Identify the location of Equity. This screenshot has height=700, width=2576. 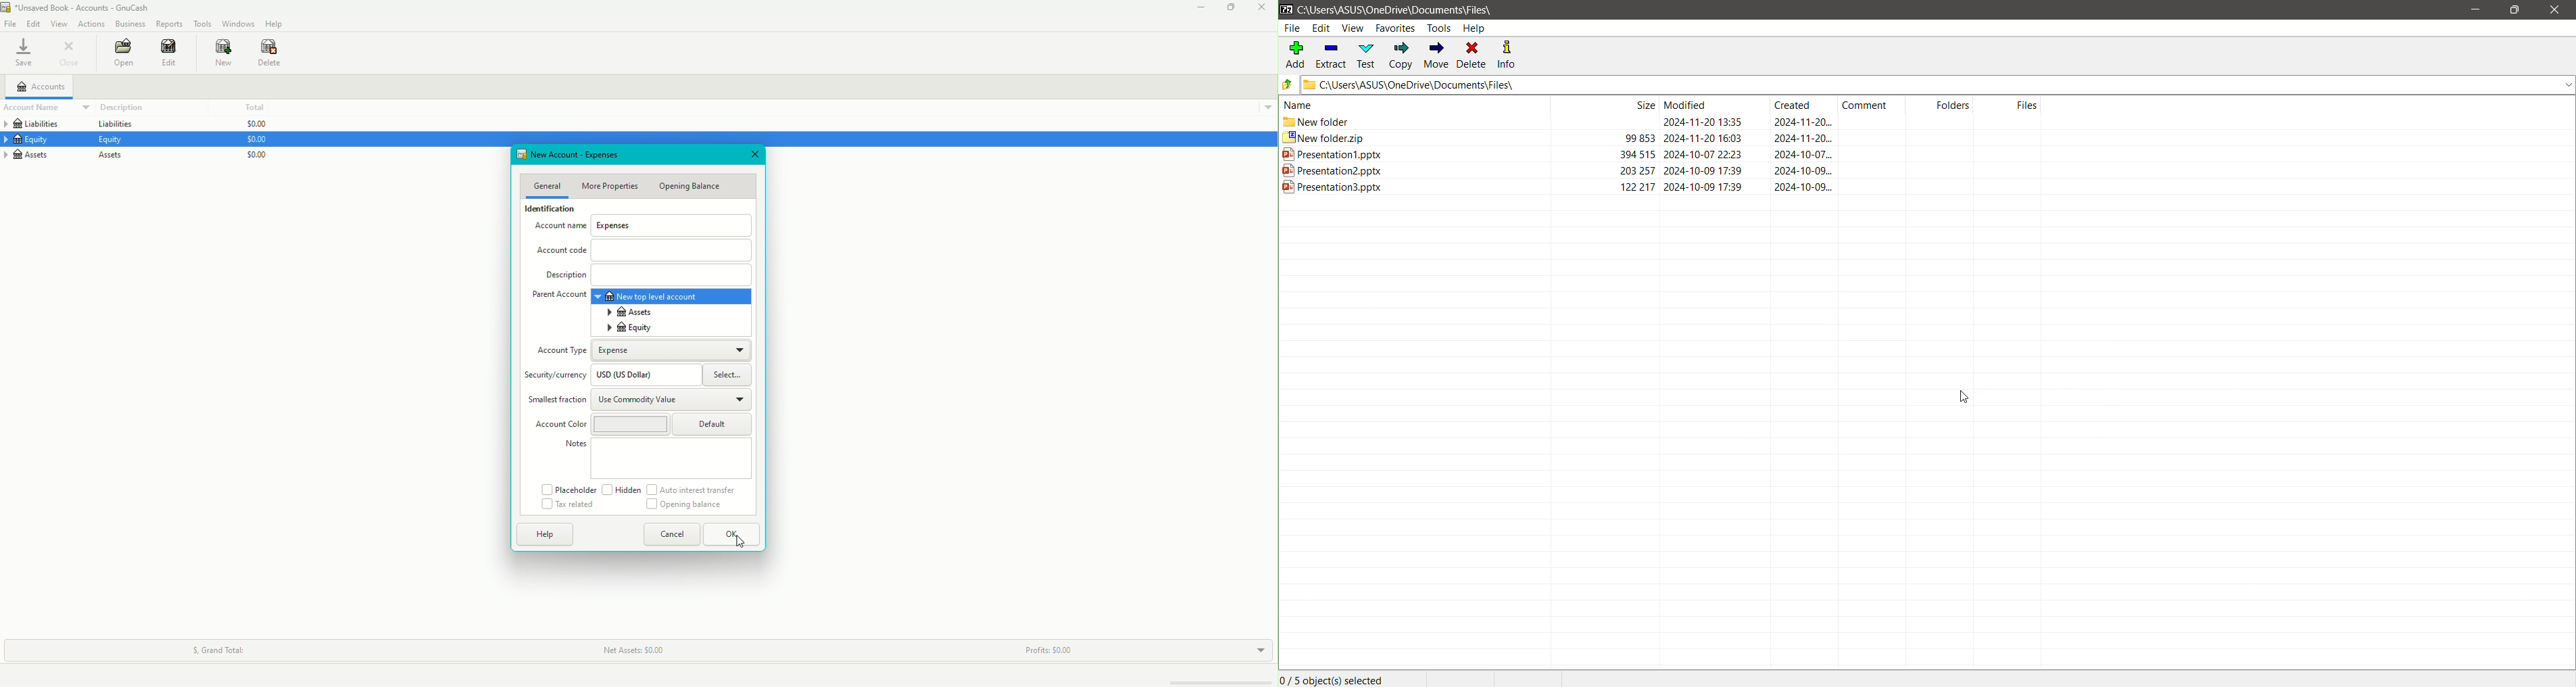
(671, 350).